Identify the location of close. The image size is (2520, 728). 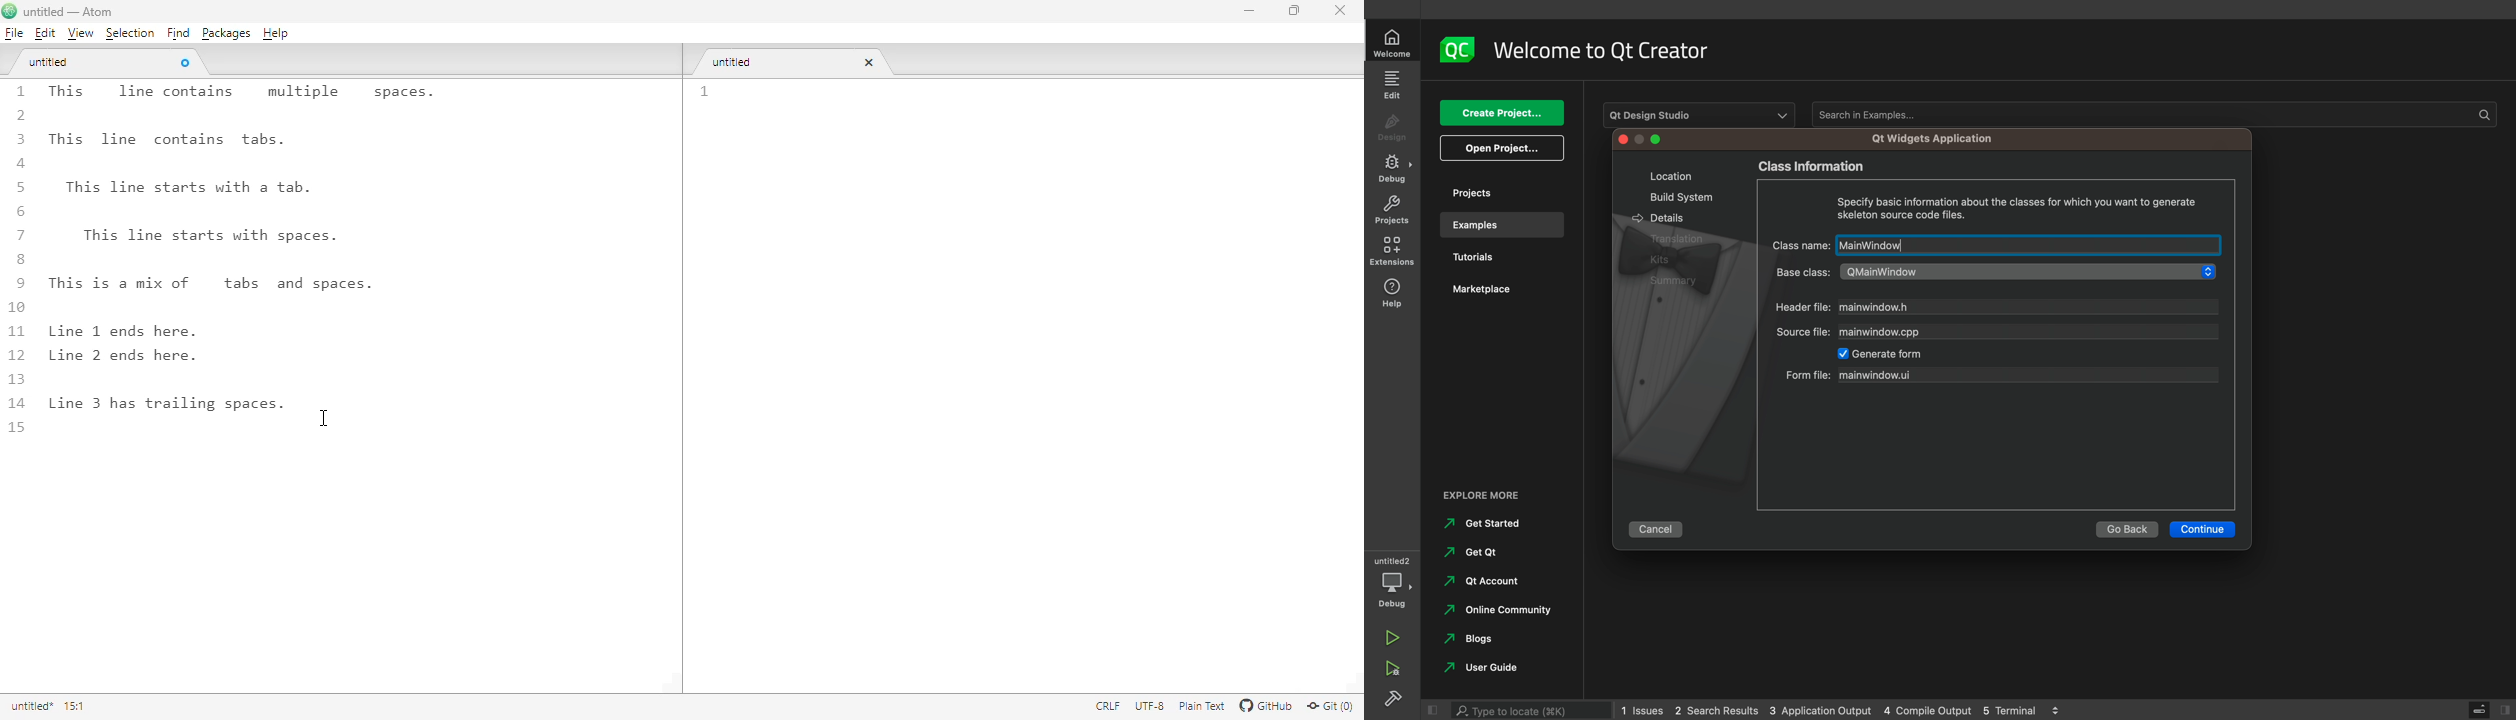
(1340, 9).